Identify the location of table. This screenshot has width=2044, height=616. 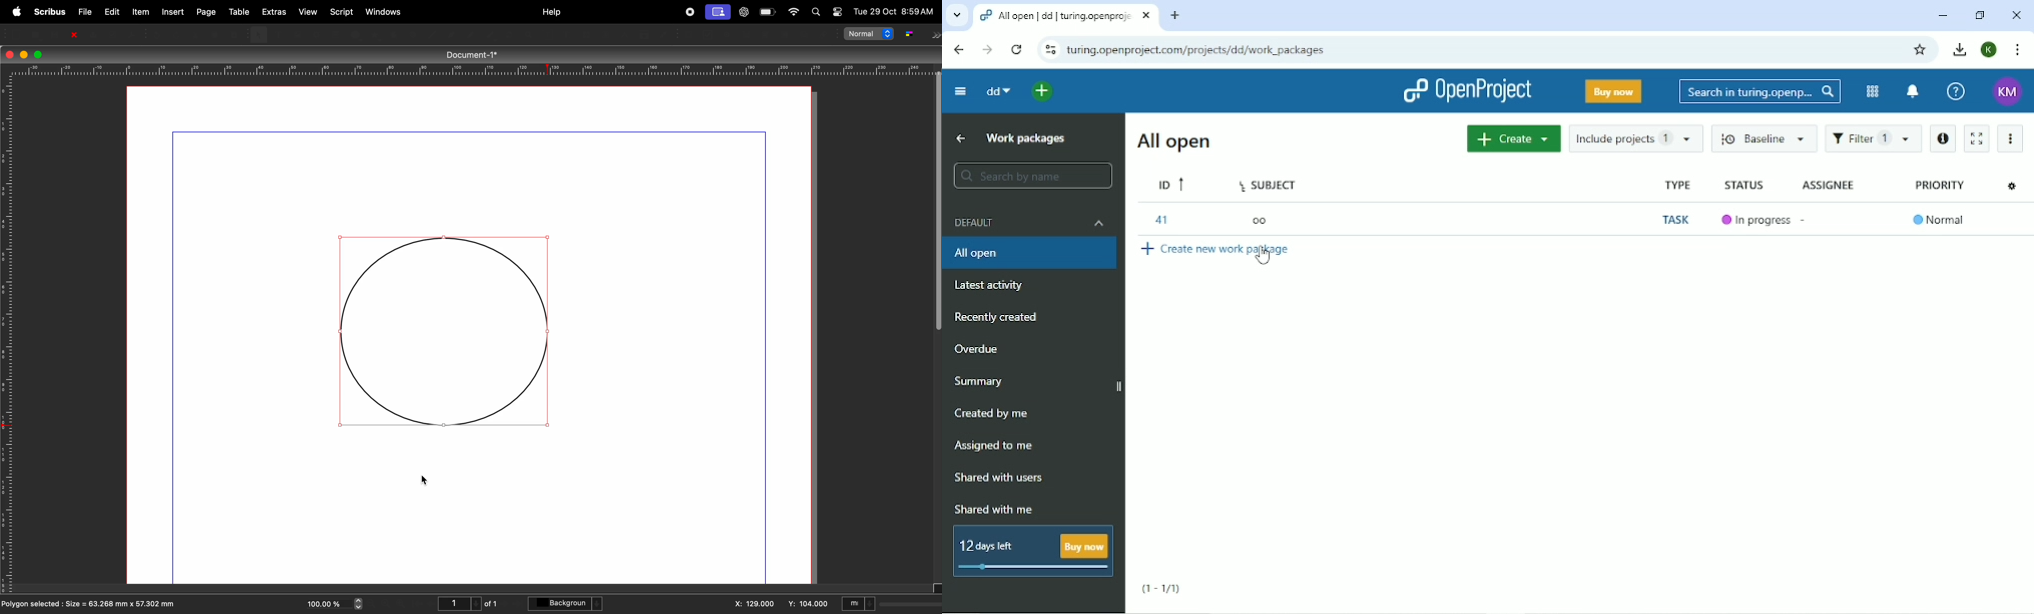
(238, 10).